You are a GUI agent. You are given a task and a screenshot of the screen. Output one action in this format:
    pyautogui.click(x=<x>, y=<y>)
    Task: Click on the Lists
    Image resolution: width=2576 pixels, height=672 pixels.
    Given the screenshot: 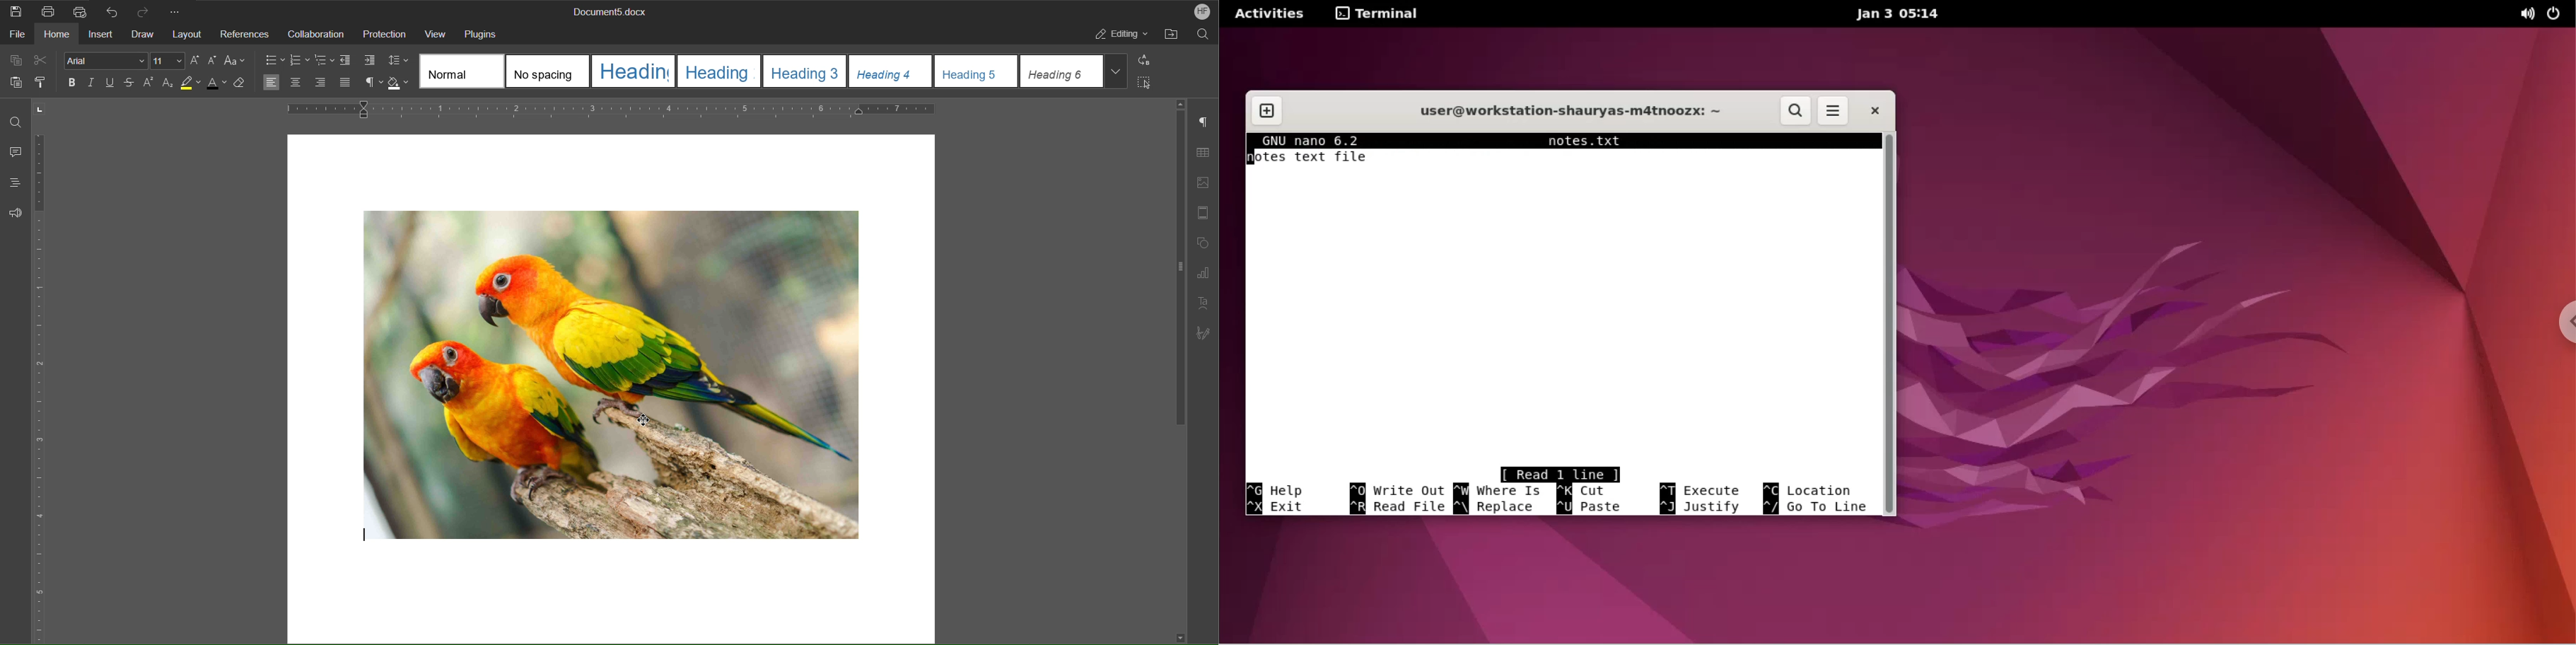 What is the action you would take?
    pyautogui.click(x=300, y=60)
    